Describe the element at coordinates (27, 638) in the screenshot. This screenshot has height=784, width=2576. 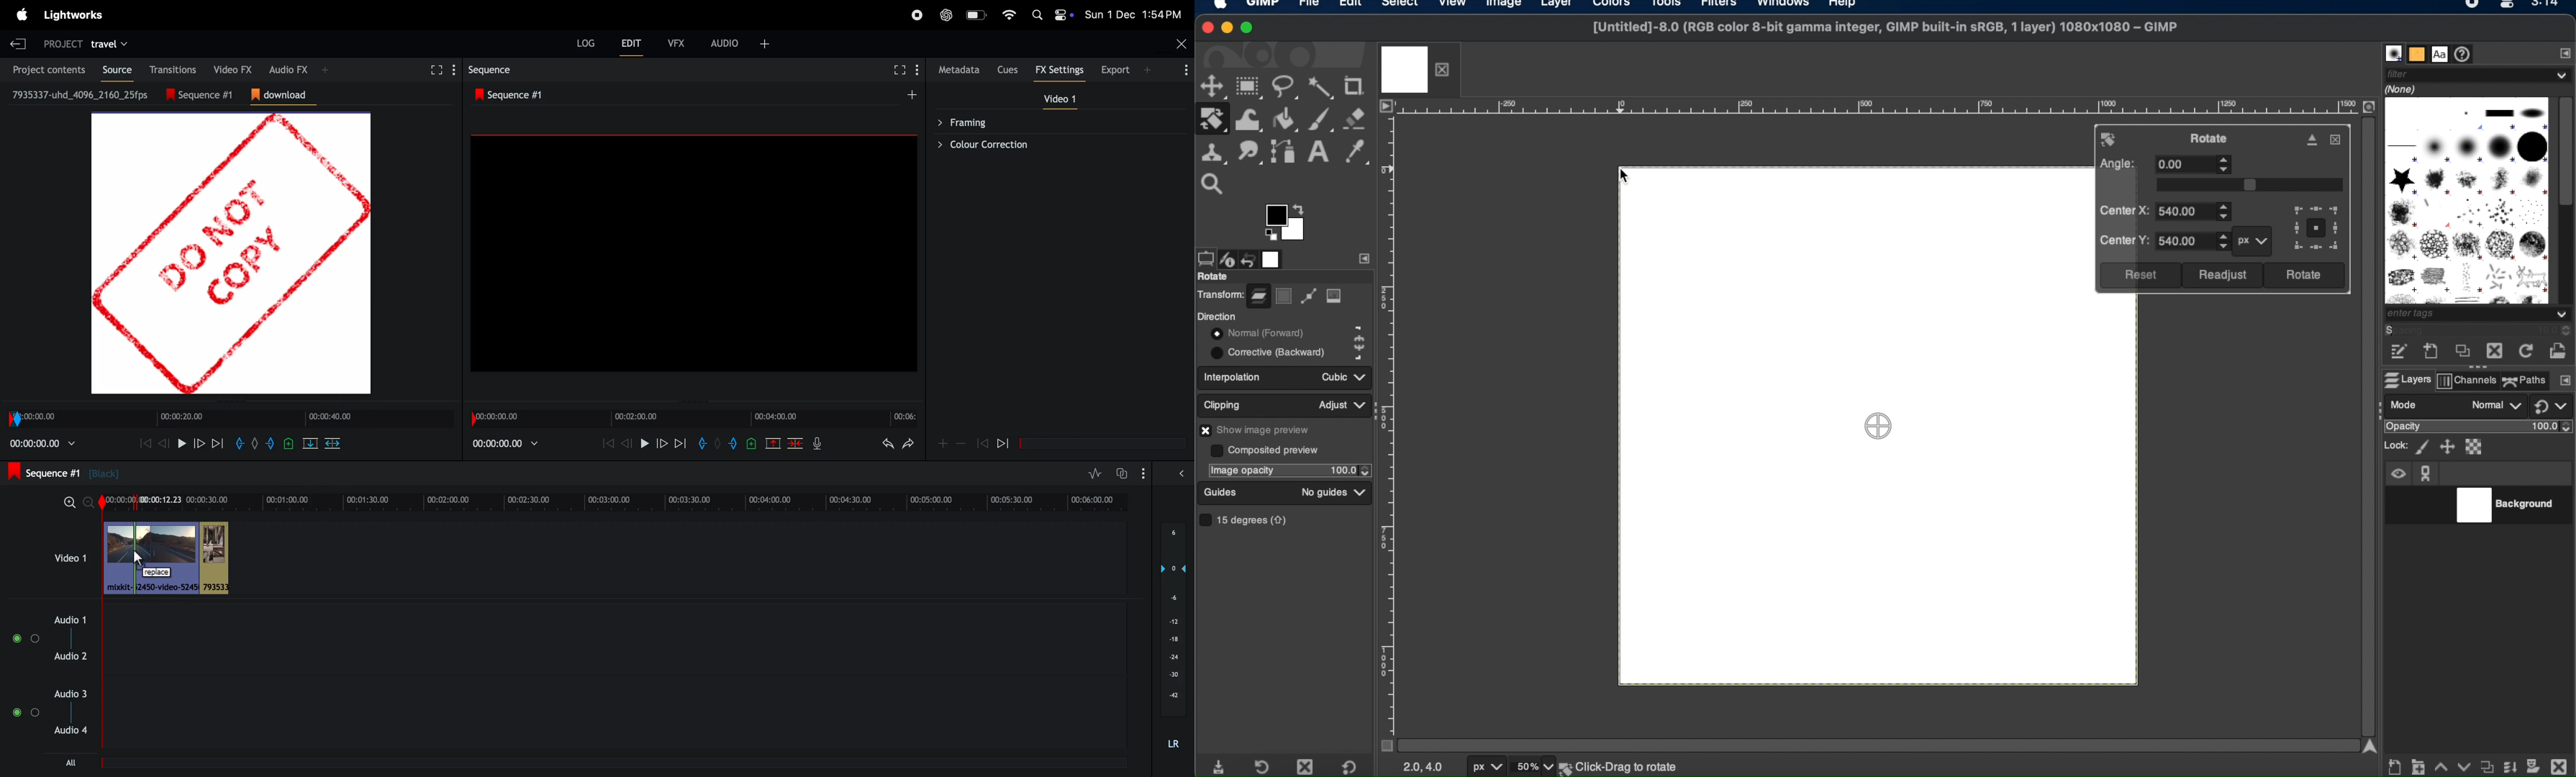
I see `bars` at that location.